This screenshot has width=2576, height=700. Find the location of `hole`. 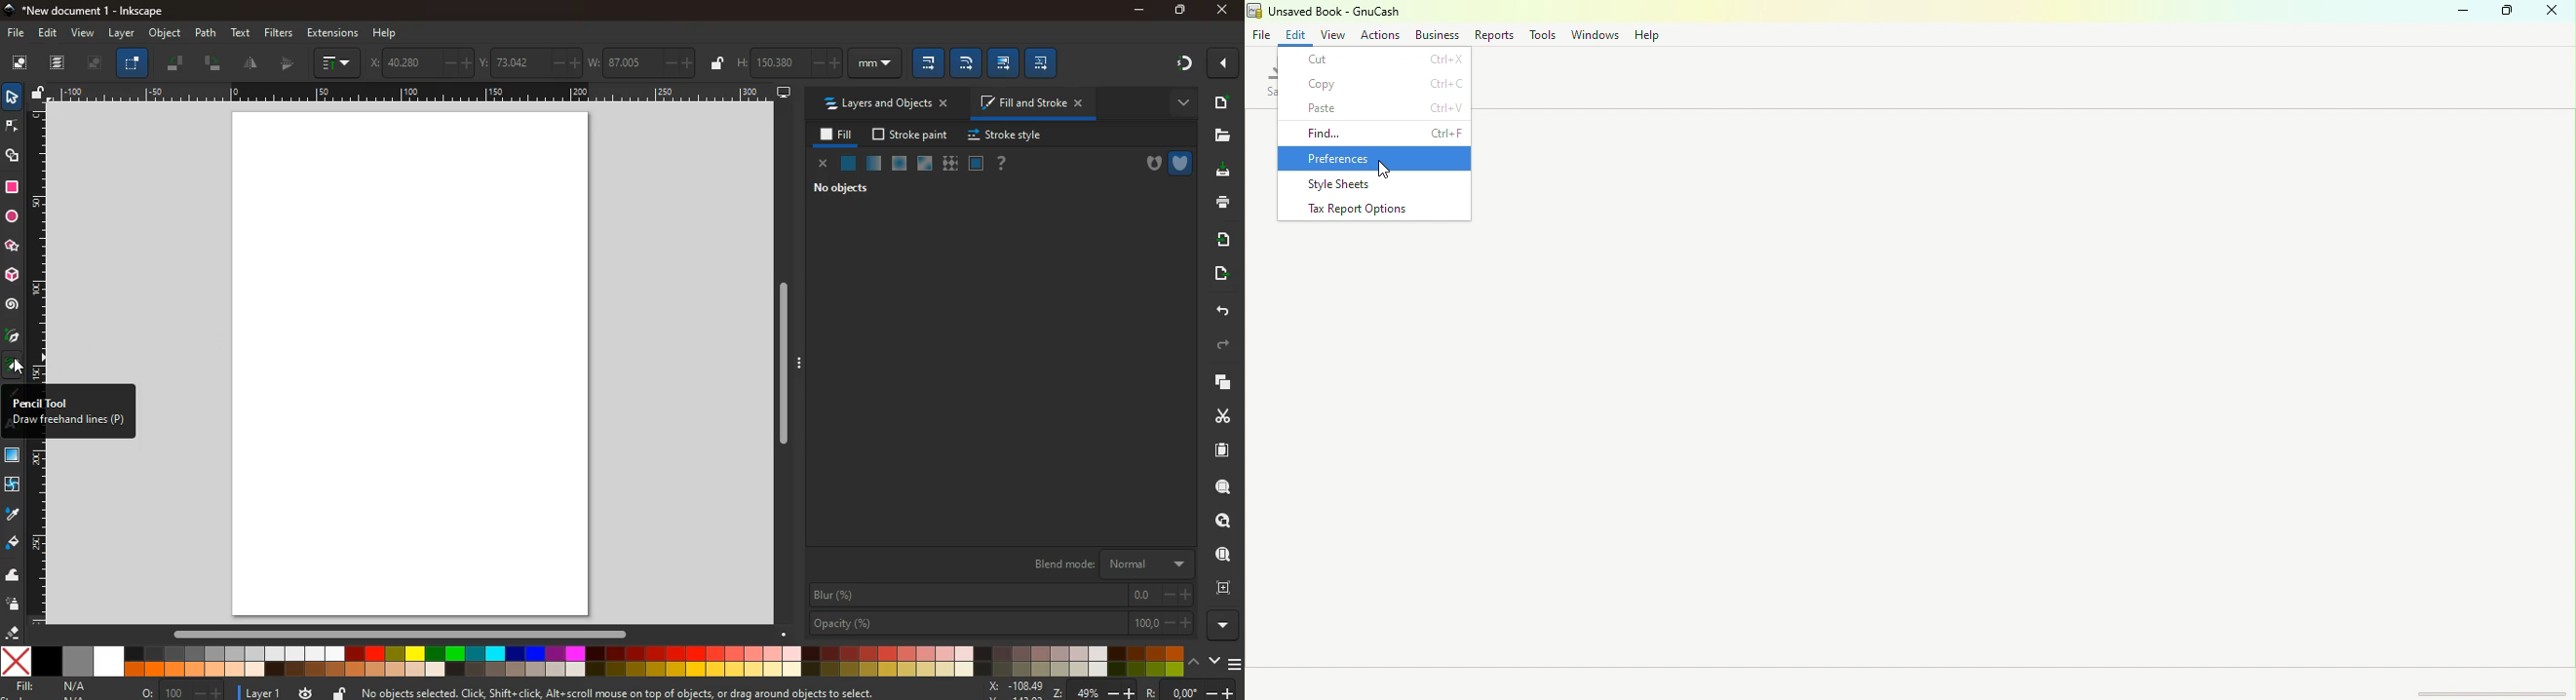

hole is located at coordinates (1150, 165).